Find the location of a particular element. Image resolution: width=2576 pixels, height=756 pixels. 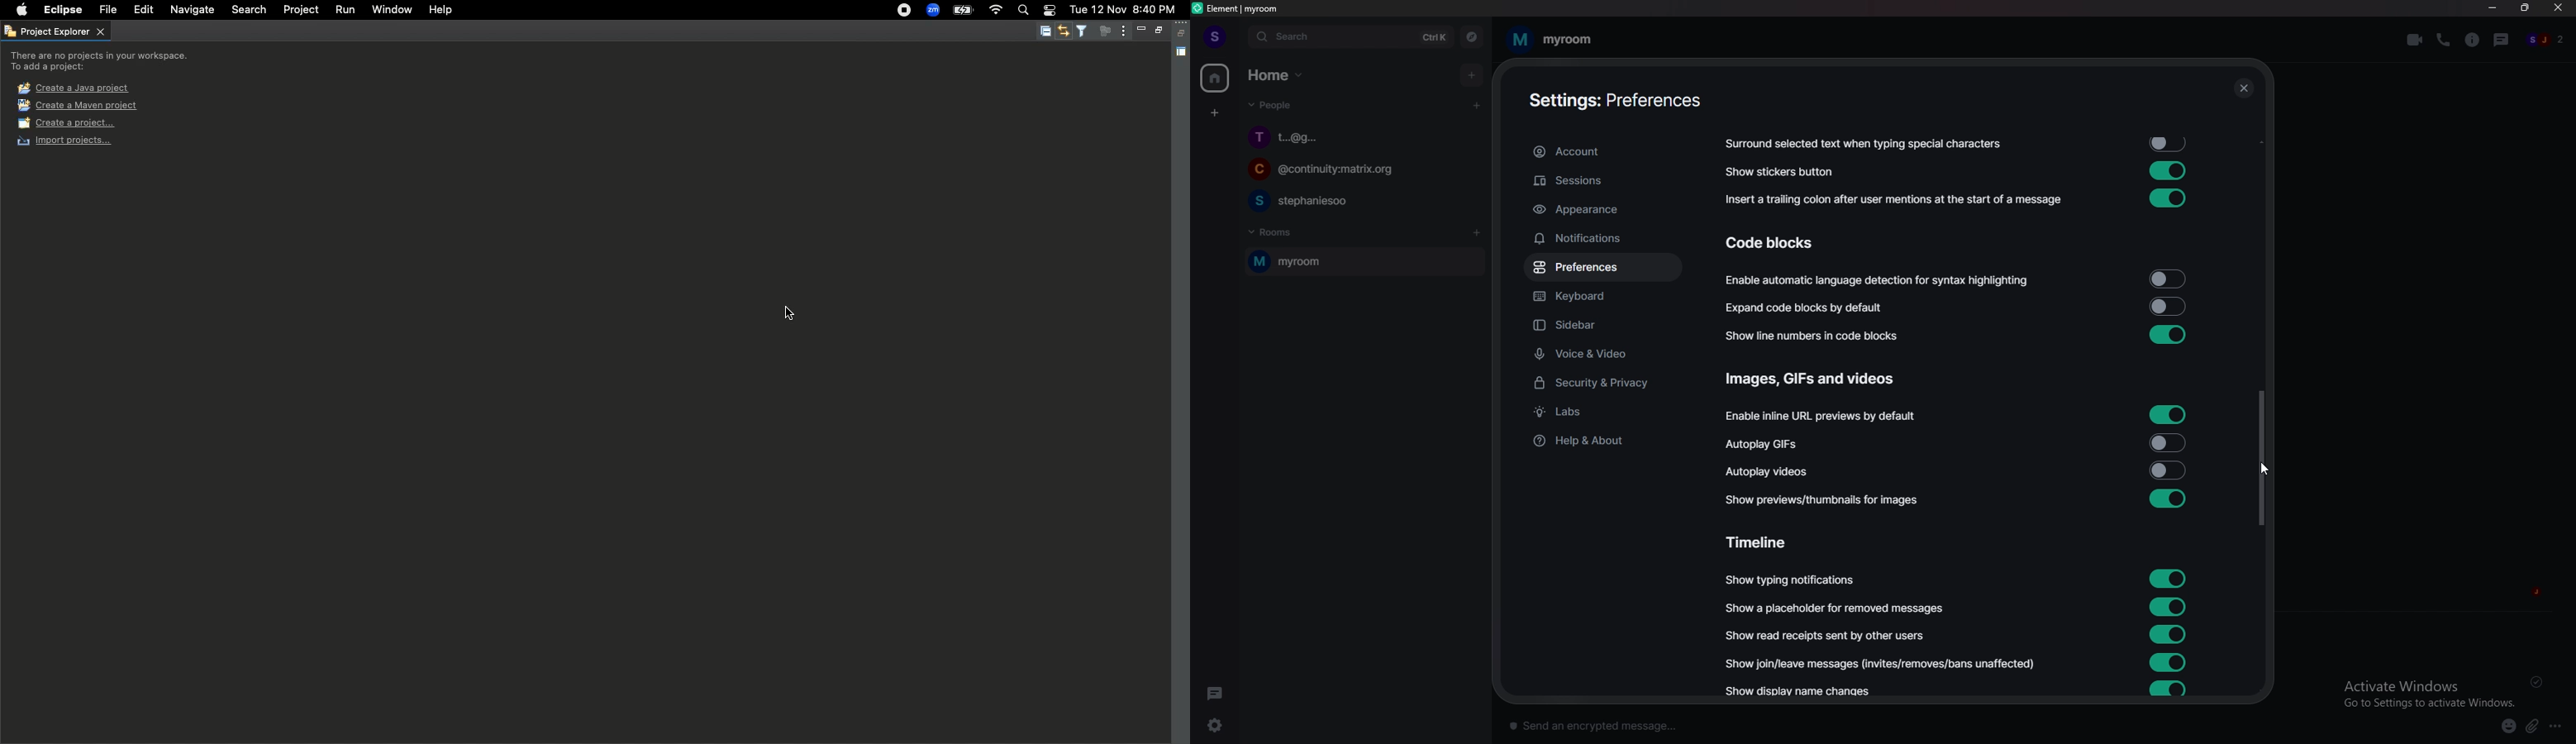

minimize is located at coordinates (2493, 8).